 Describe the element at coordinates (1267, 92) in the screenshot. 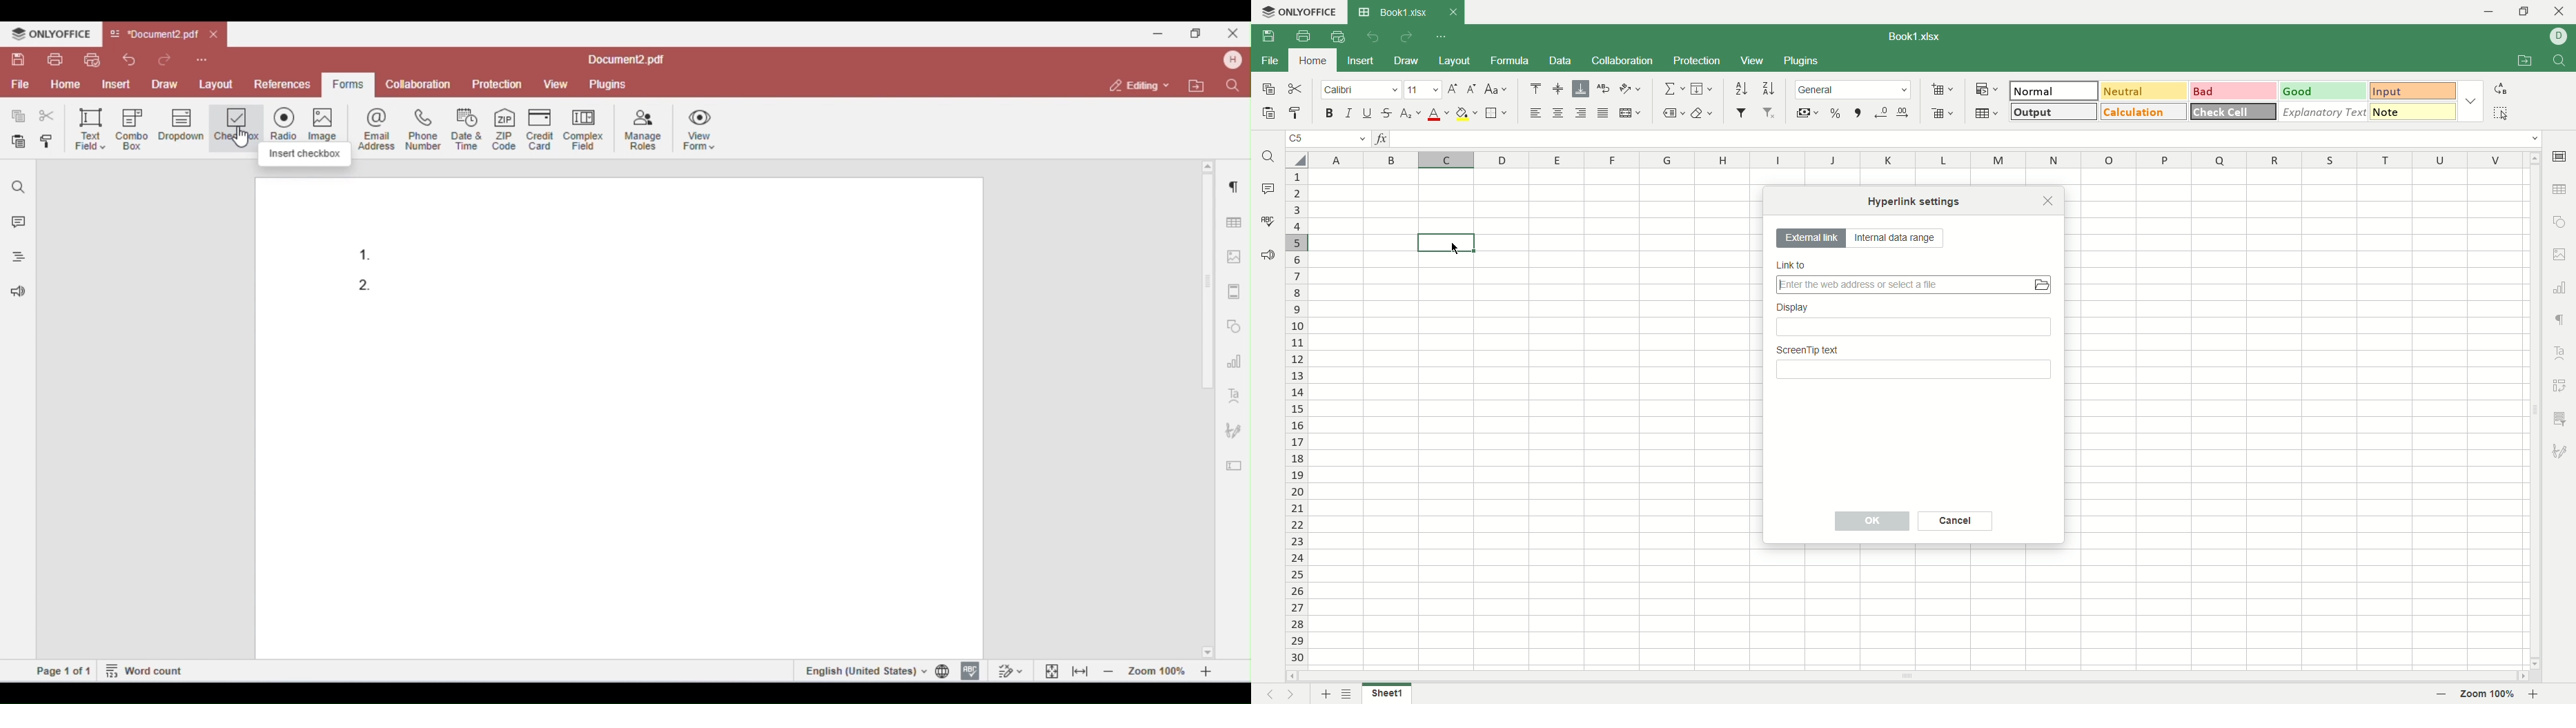

I see `copy` at that location.